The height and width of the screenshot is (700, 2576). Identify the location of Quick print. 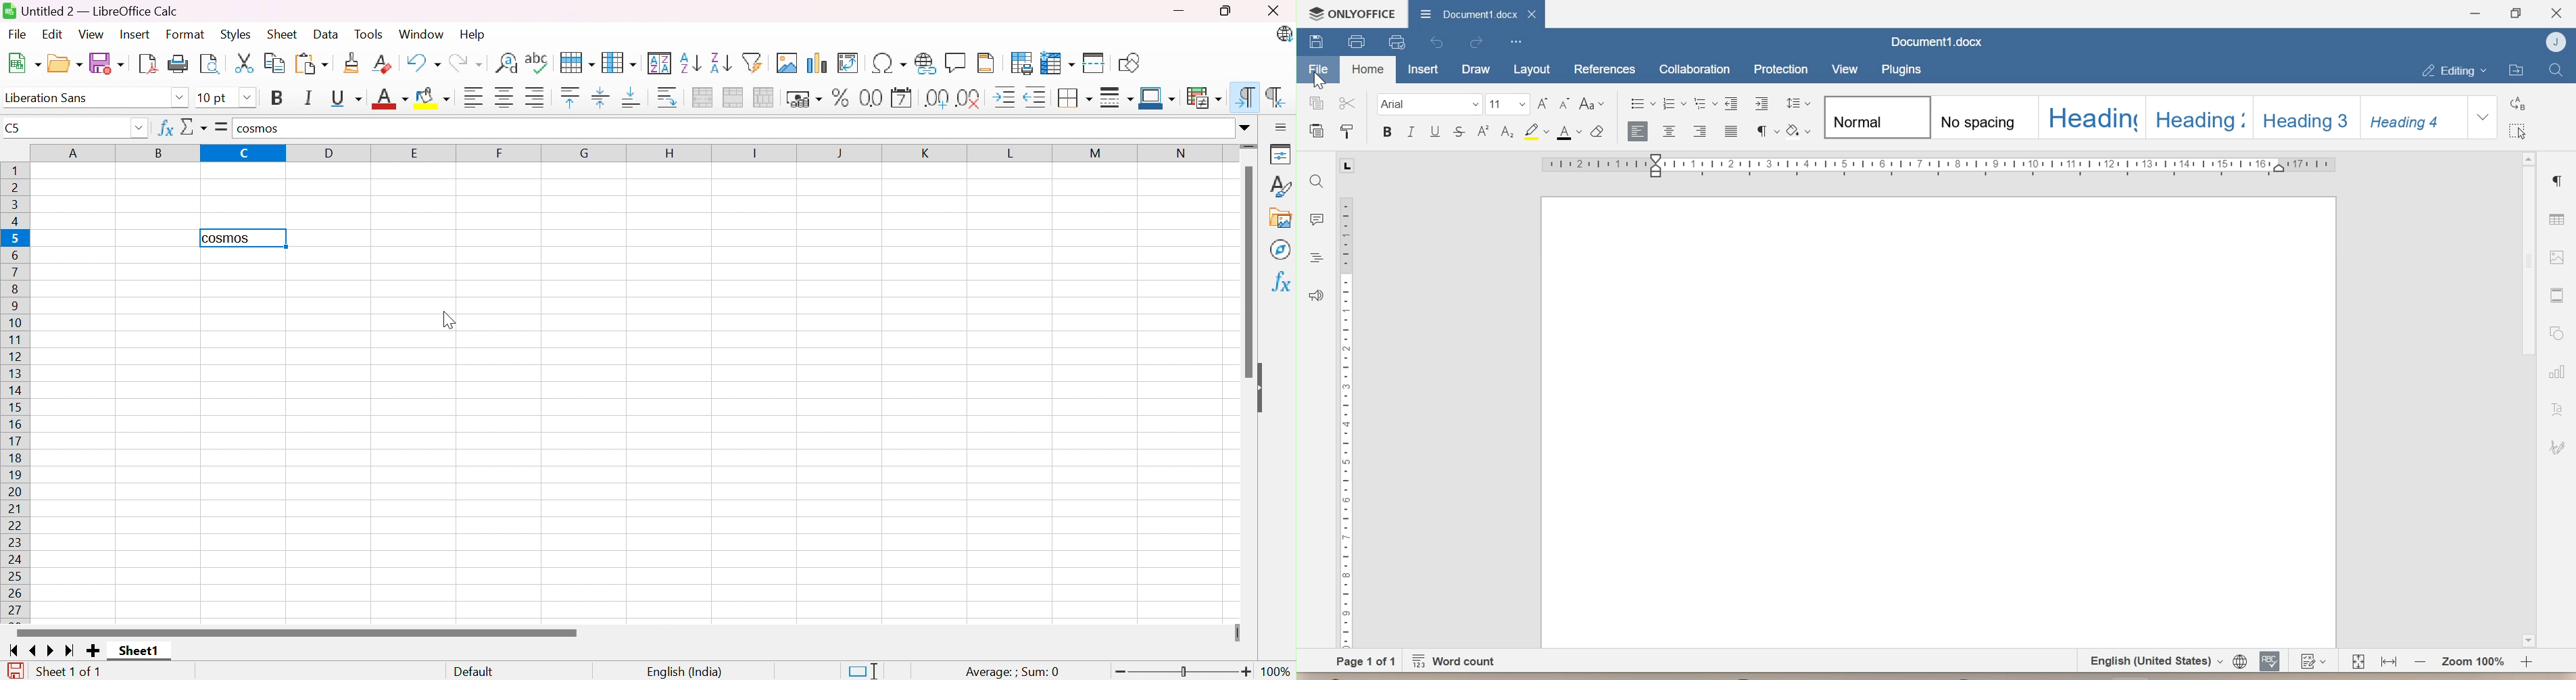
(1396, 42).